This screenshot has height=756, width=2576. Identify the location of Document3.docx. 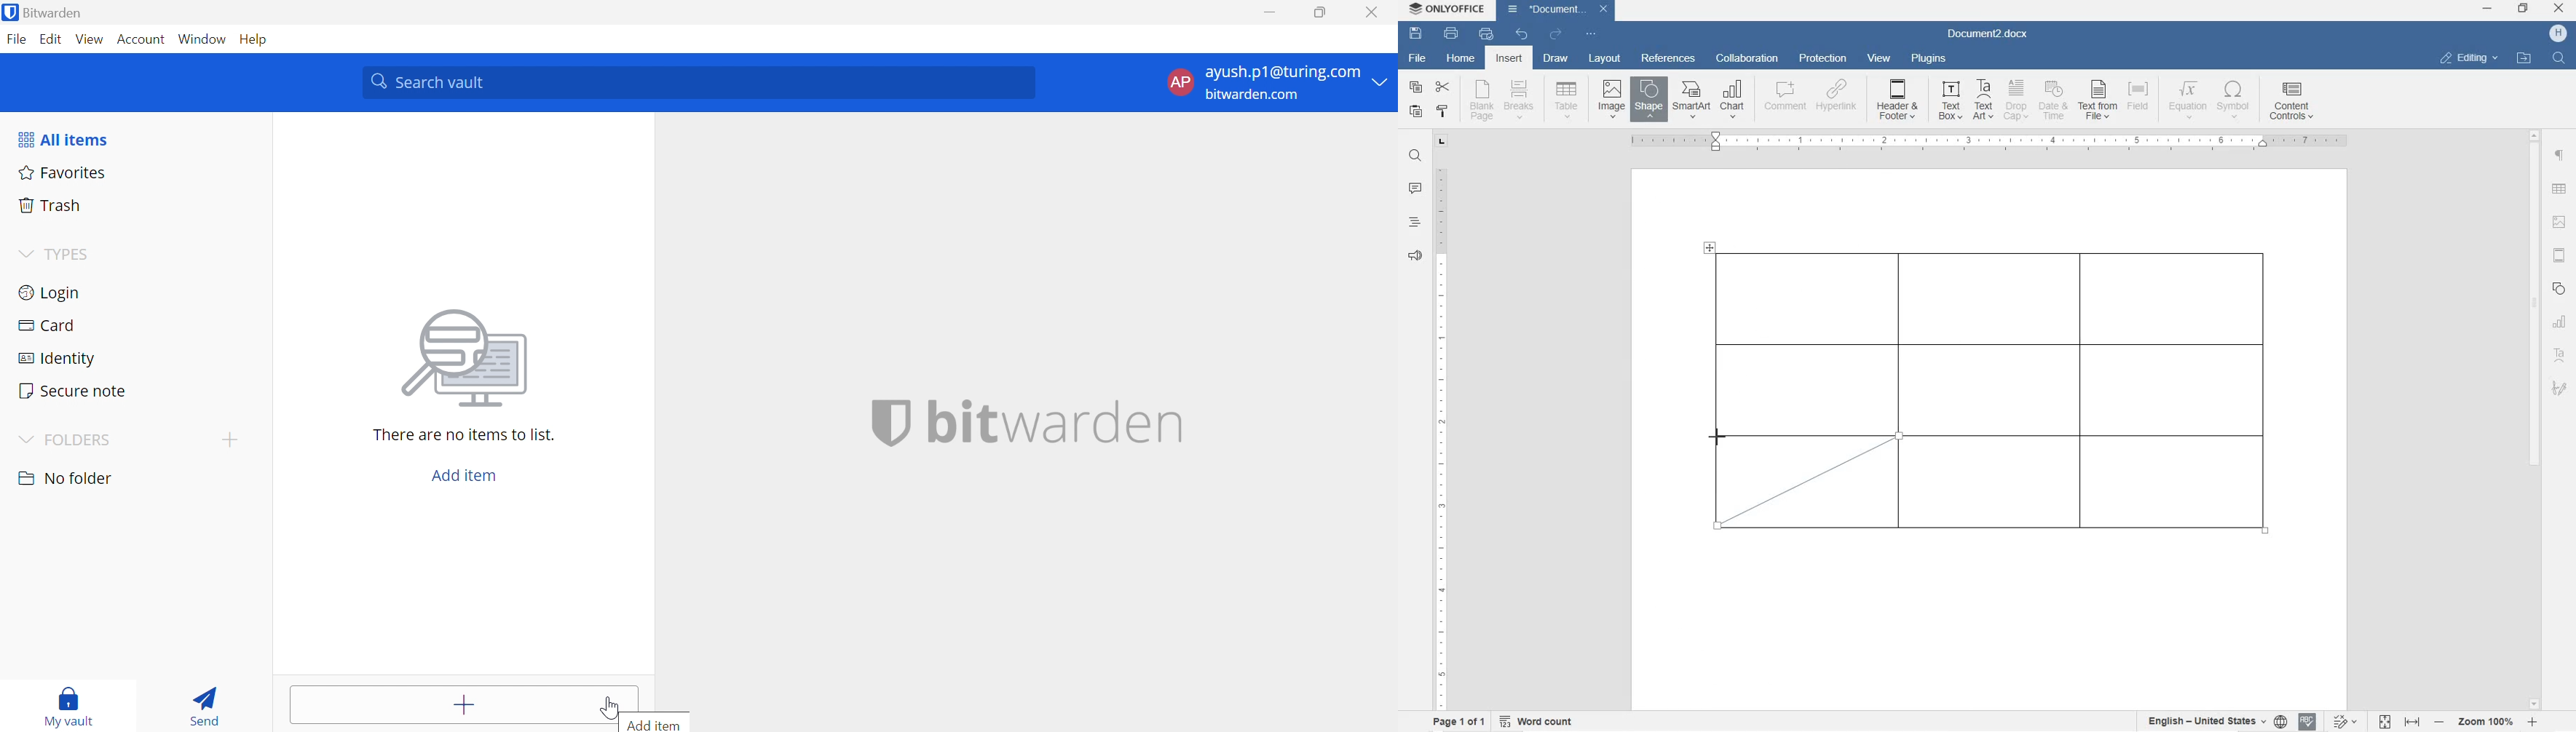
(1992, 35).